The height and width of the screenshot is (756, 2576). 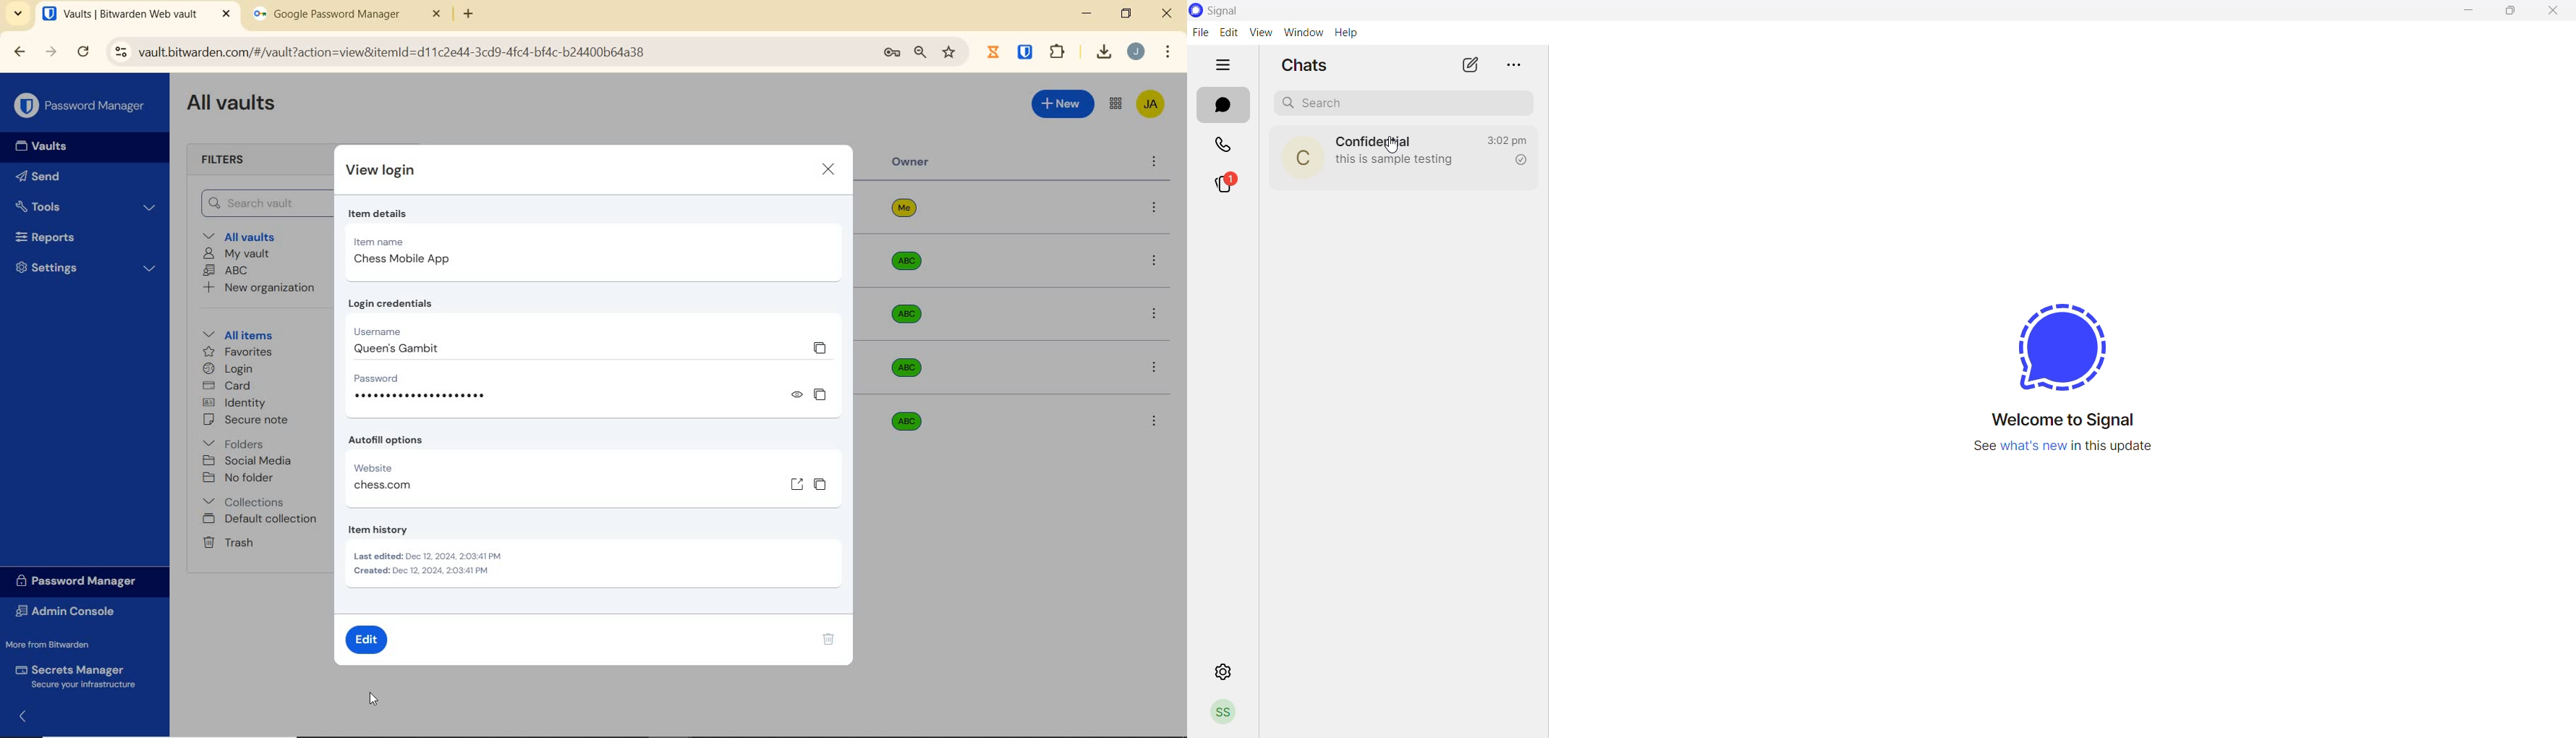 What do you see at coordinates (235, 333) in the screenshot?
I see `All items` at bounding box center [235, 333].